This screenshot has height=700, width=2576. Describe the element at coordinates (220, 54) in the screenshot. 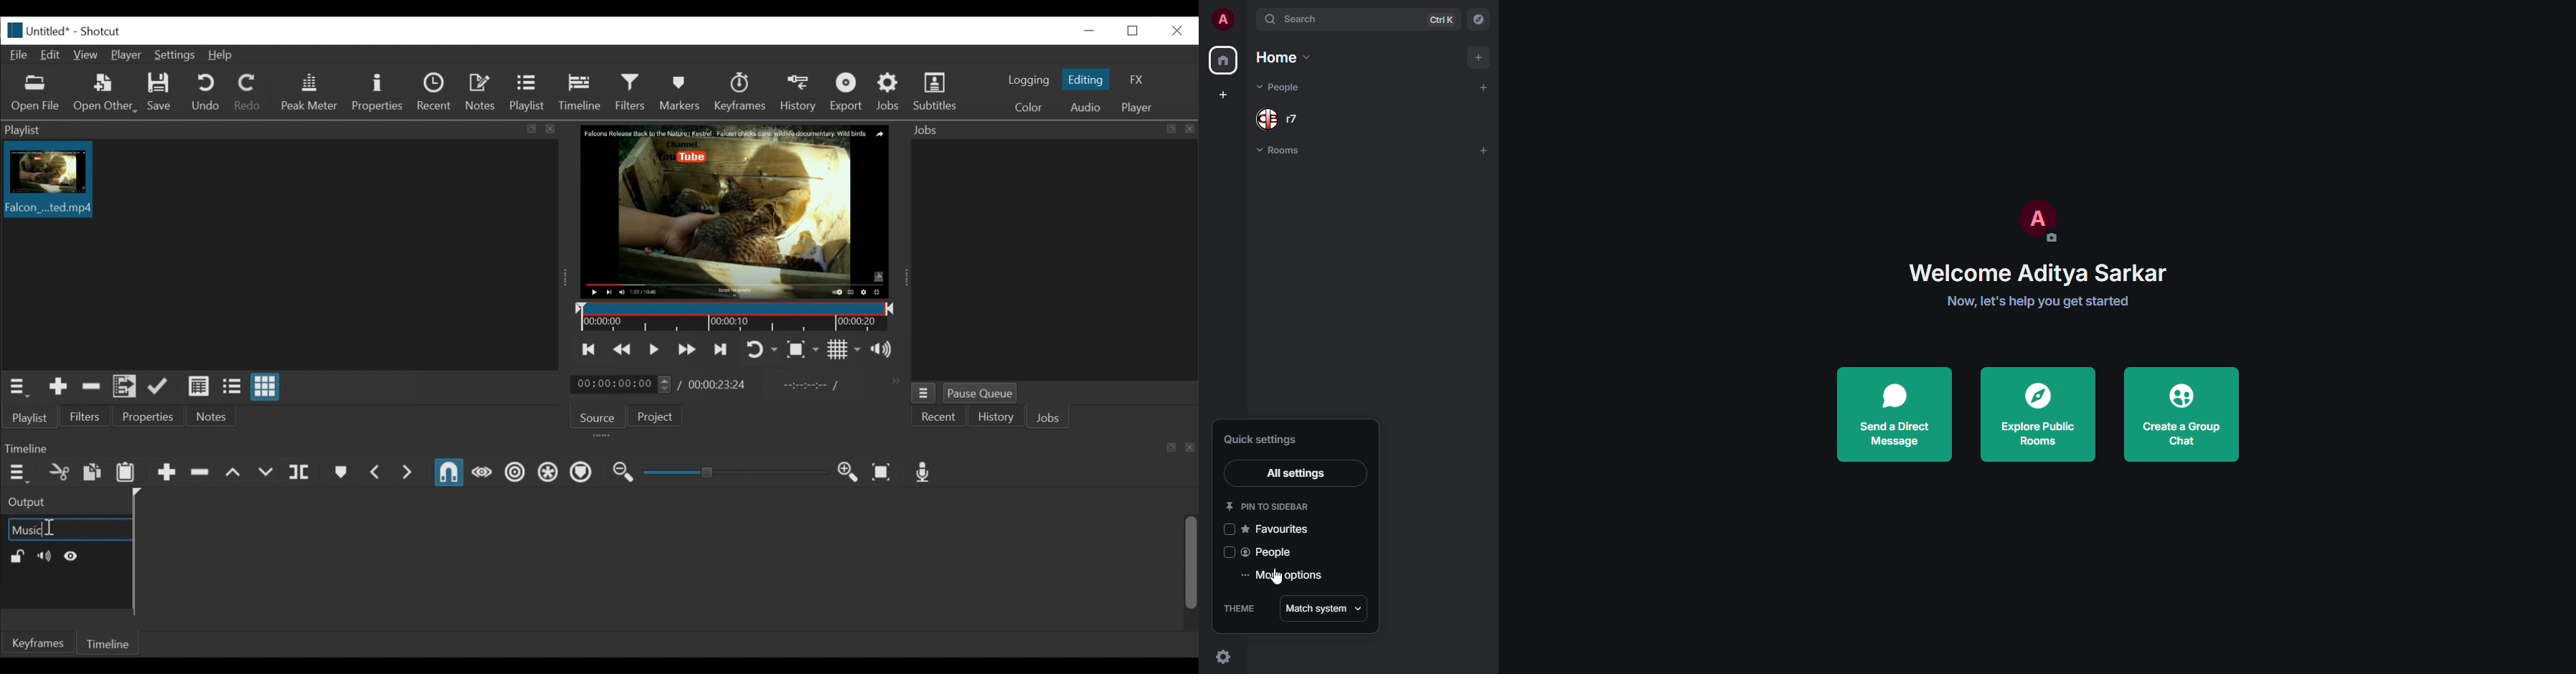

I see `Help` at that location.